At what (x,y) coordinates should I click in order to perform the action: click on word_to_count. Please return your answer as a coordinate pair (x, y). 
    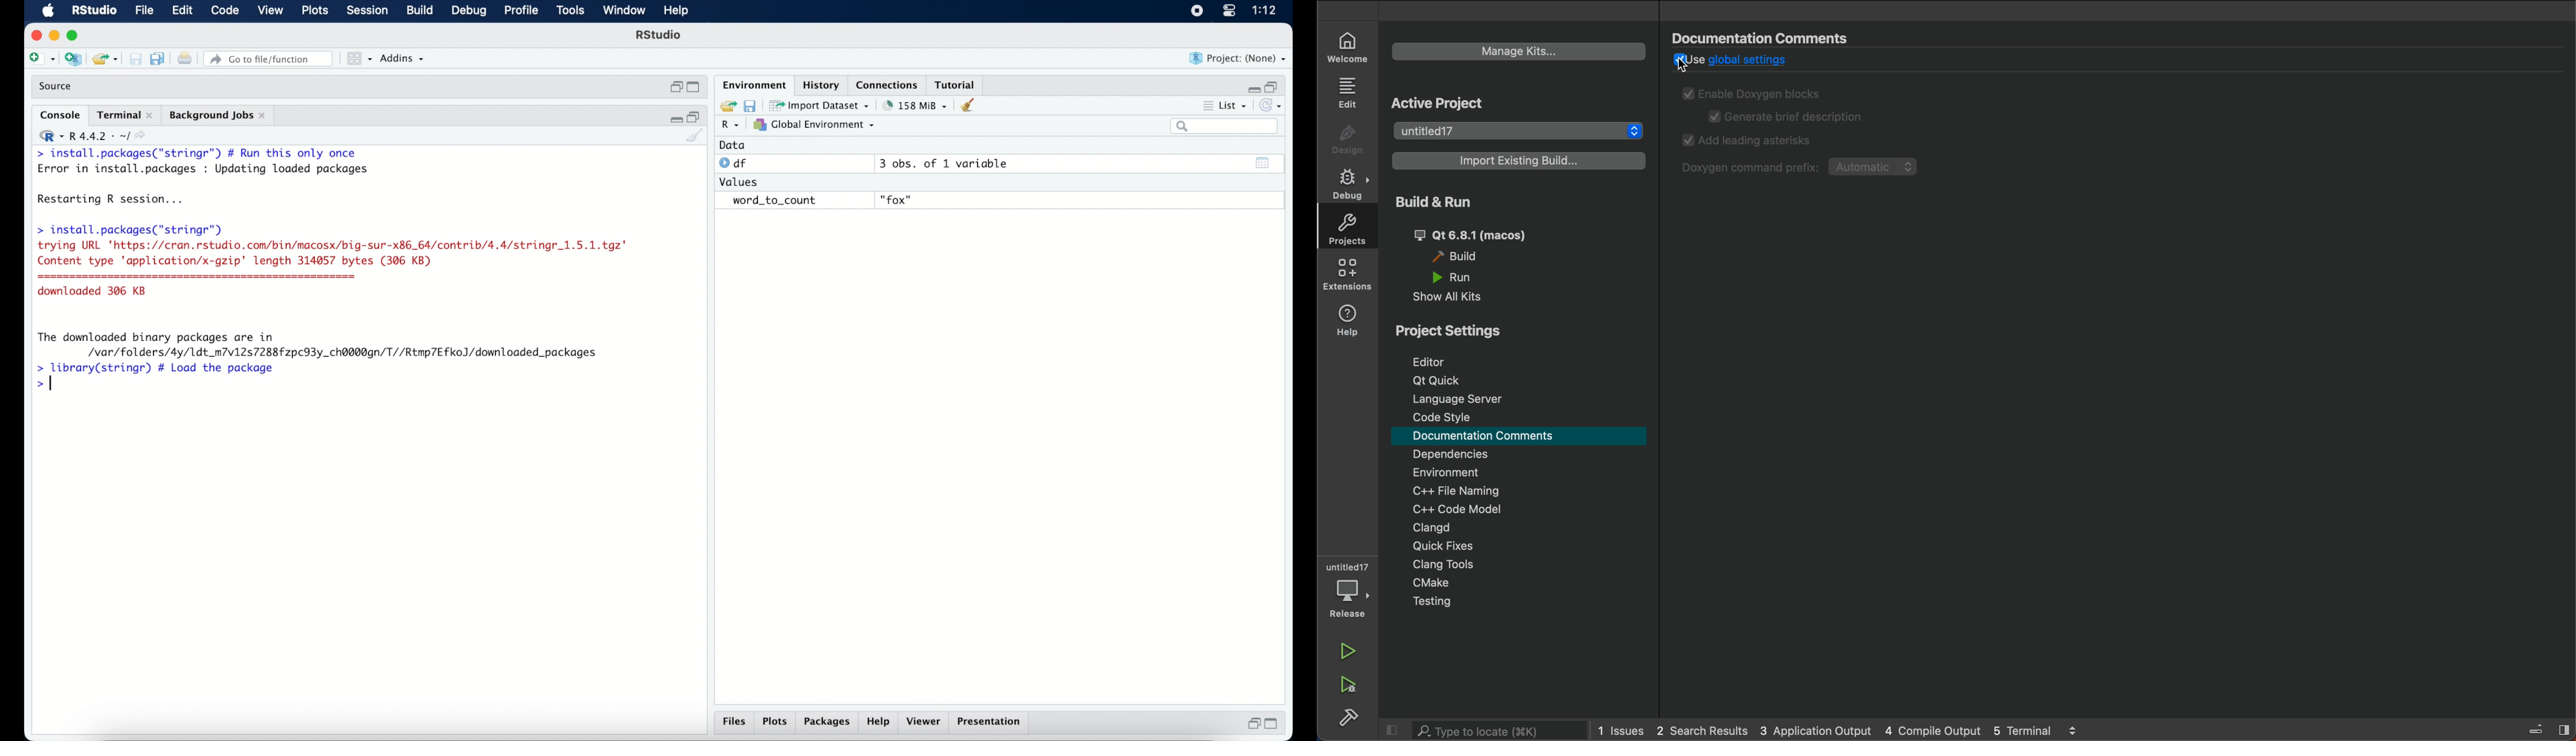
    Looking at the image, I should click on (772, 201).